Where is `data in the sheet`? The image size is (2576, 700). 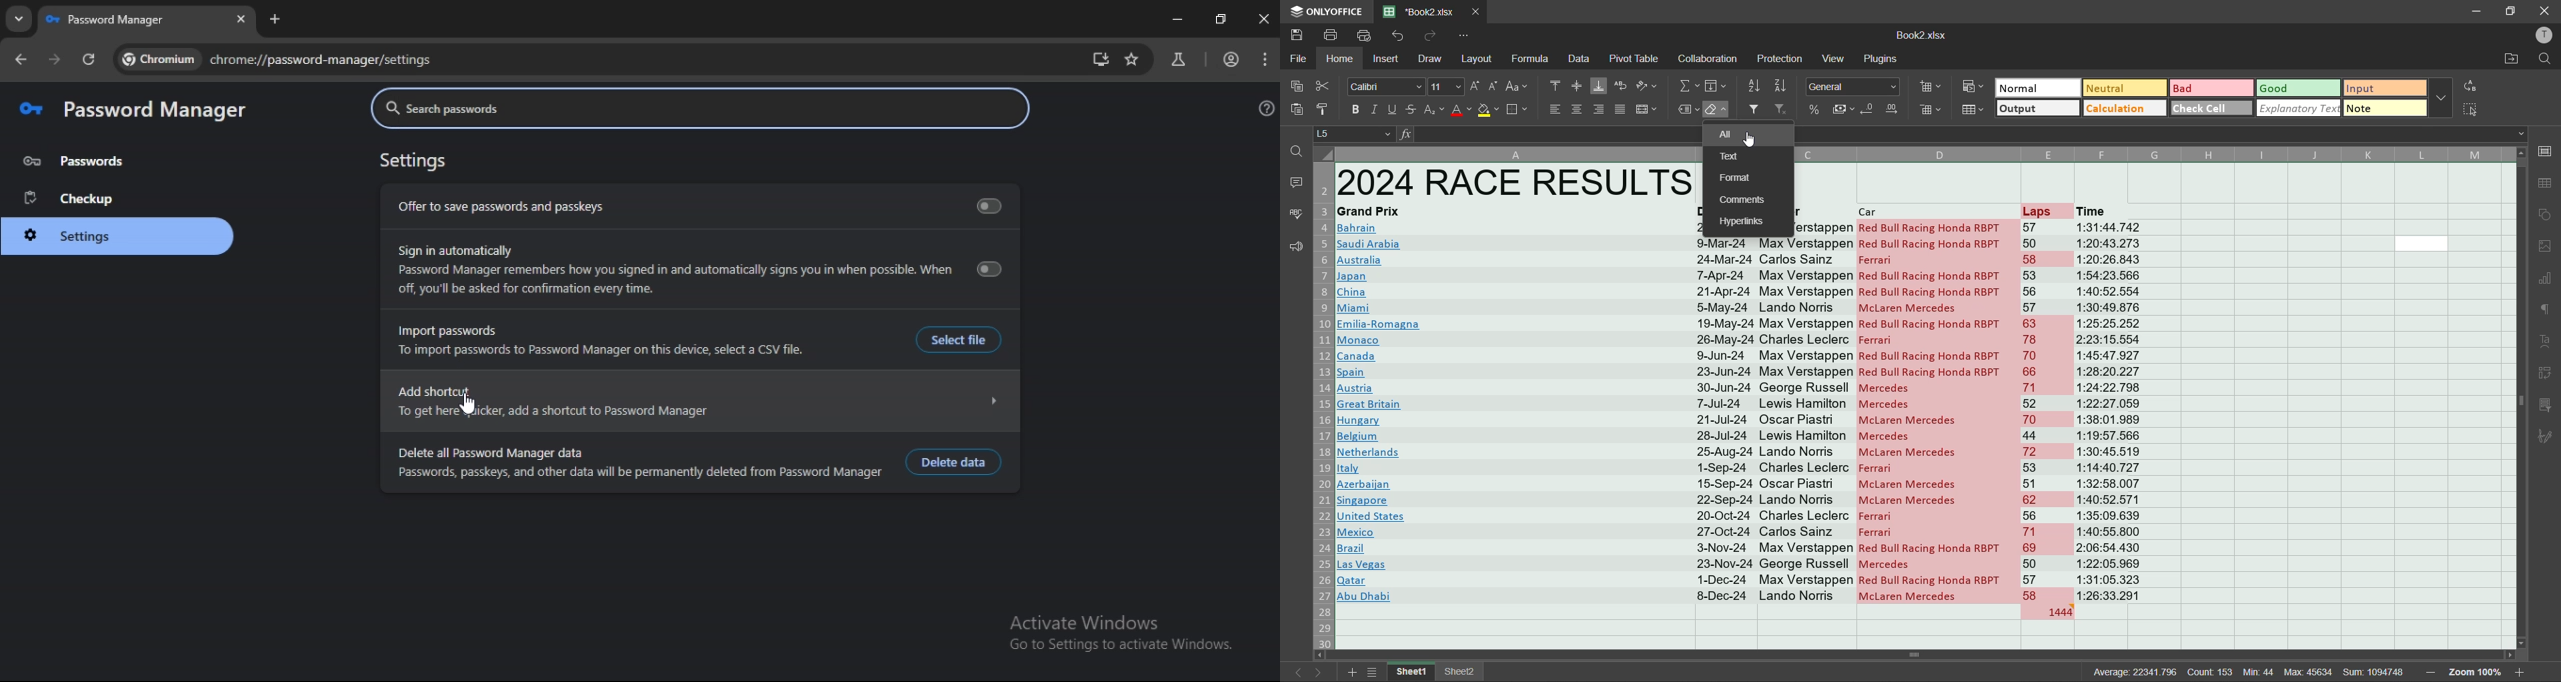 data in the sheet is located at coordinates (1514, 396).